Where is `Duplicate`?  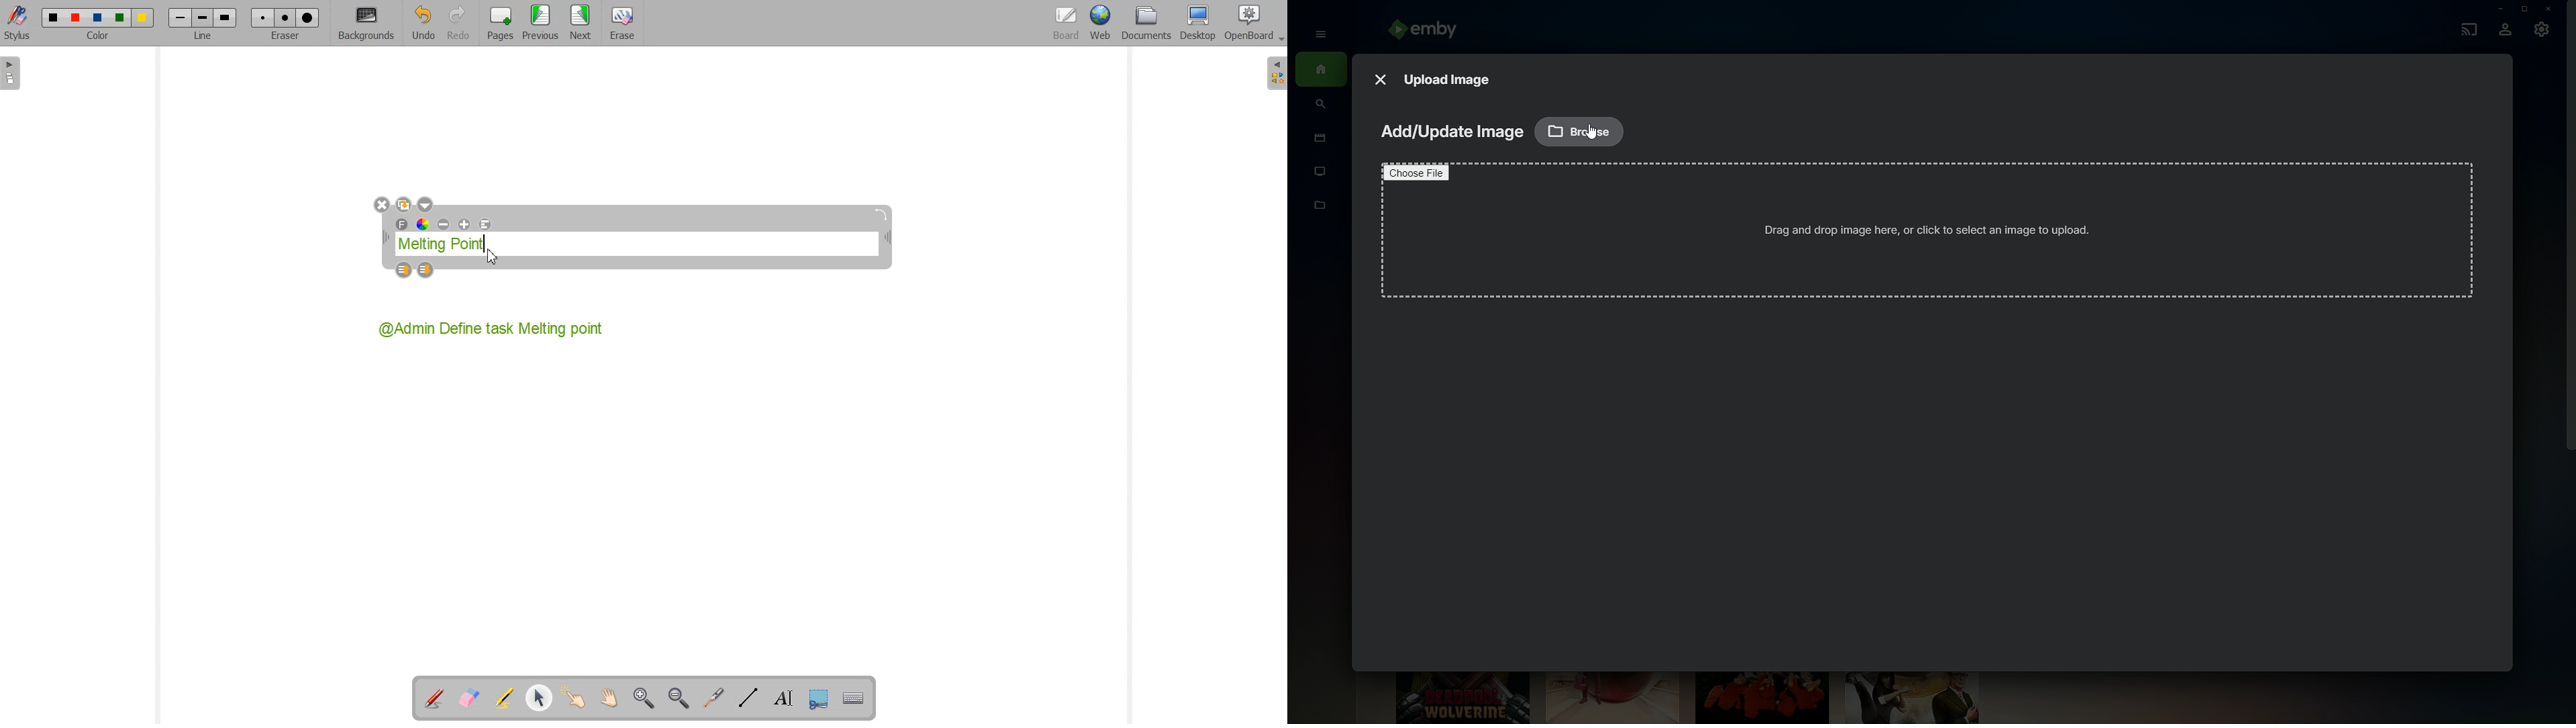
Duplicate is located at coordinates (403, 204).